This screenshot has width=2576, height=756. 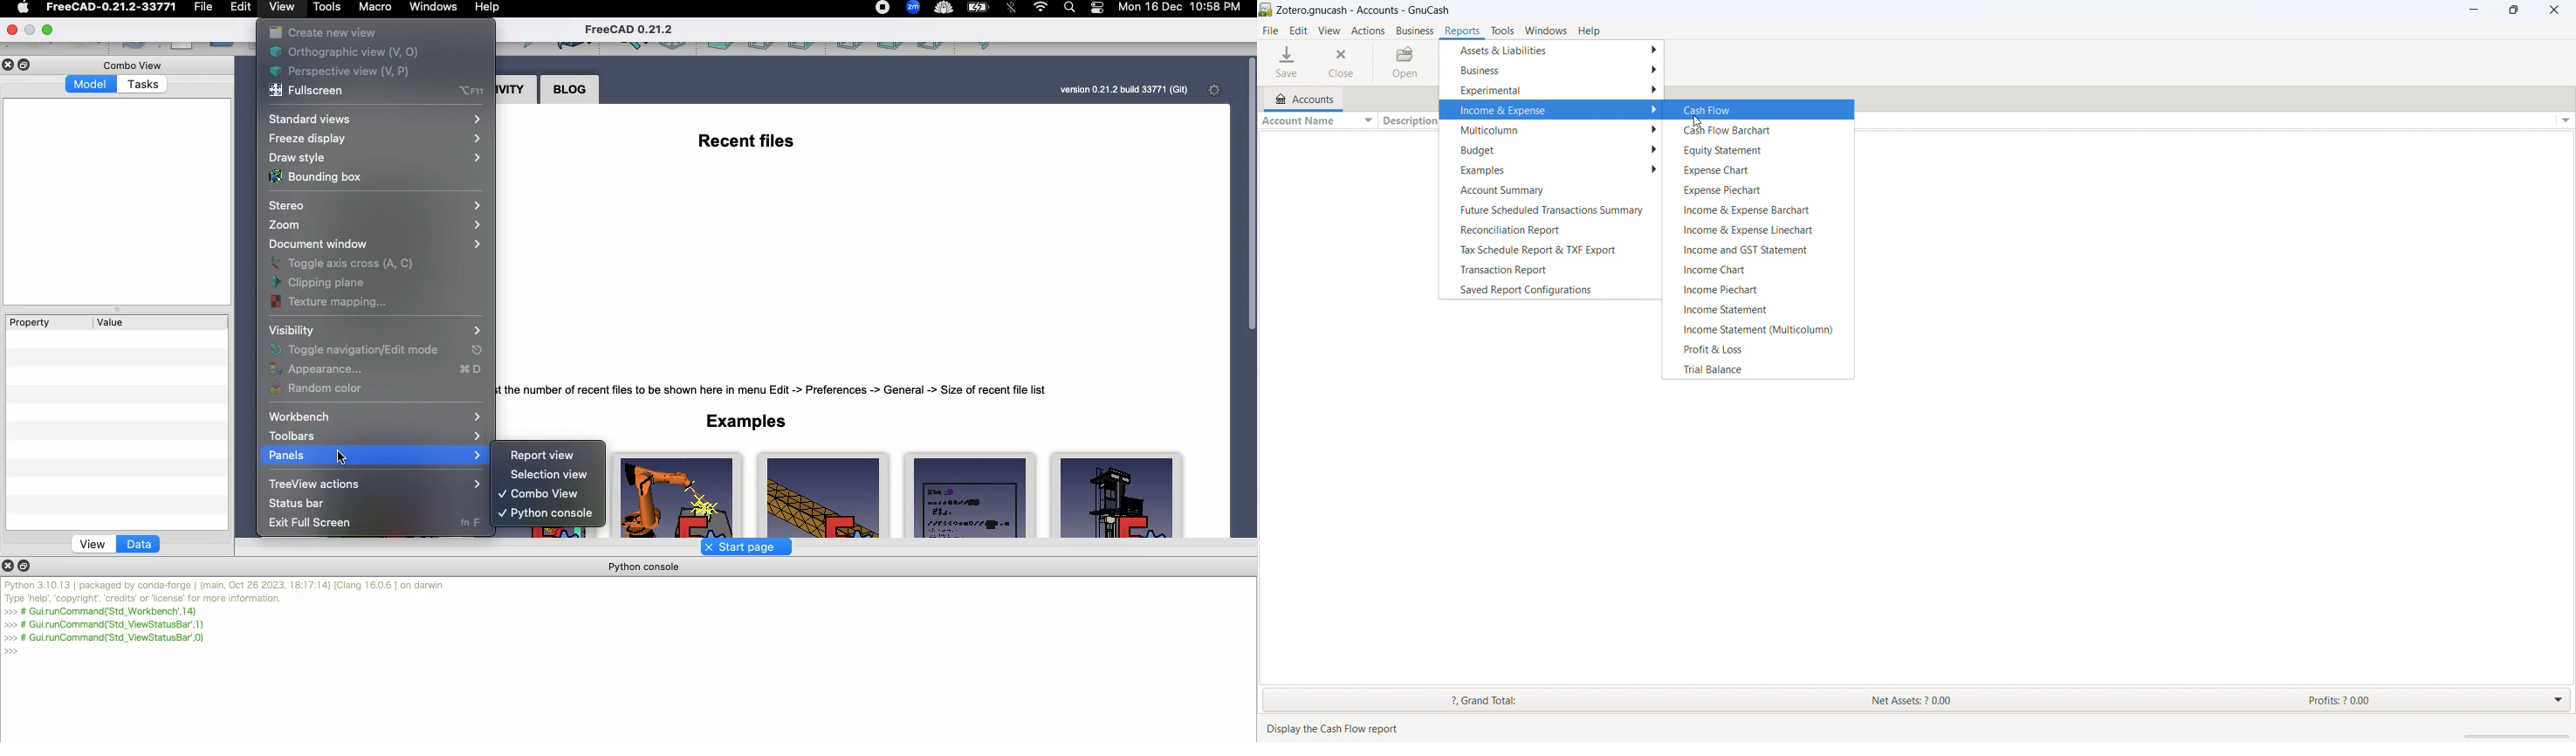 What do you see at coordinates (373, 457) in the screenshot?
I see `Panels` at bounding box center [373, 457].